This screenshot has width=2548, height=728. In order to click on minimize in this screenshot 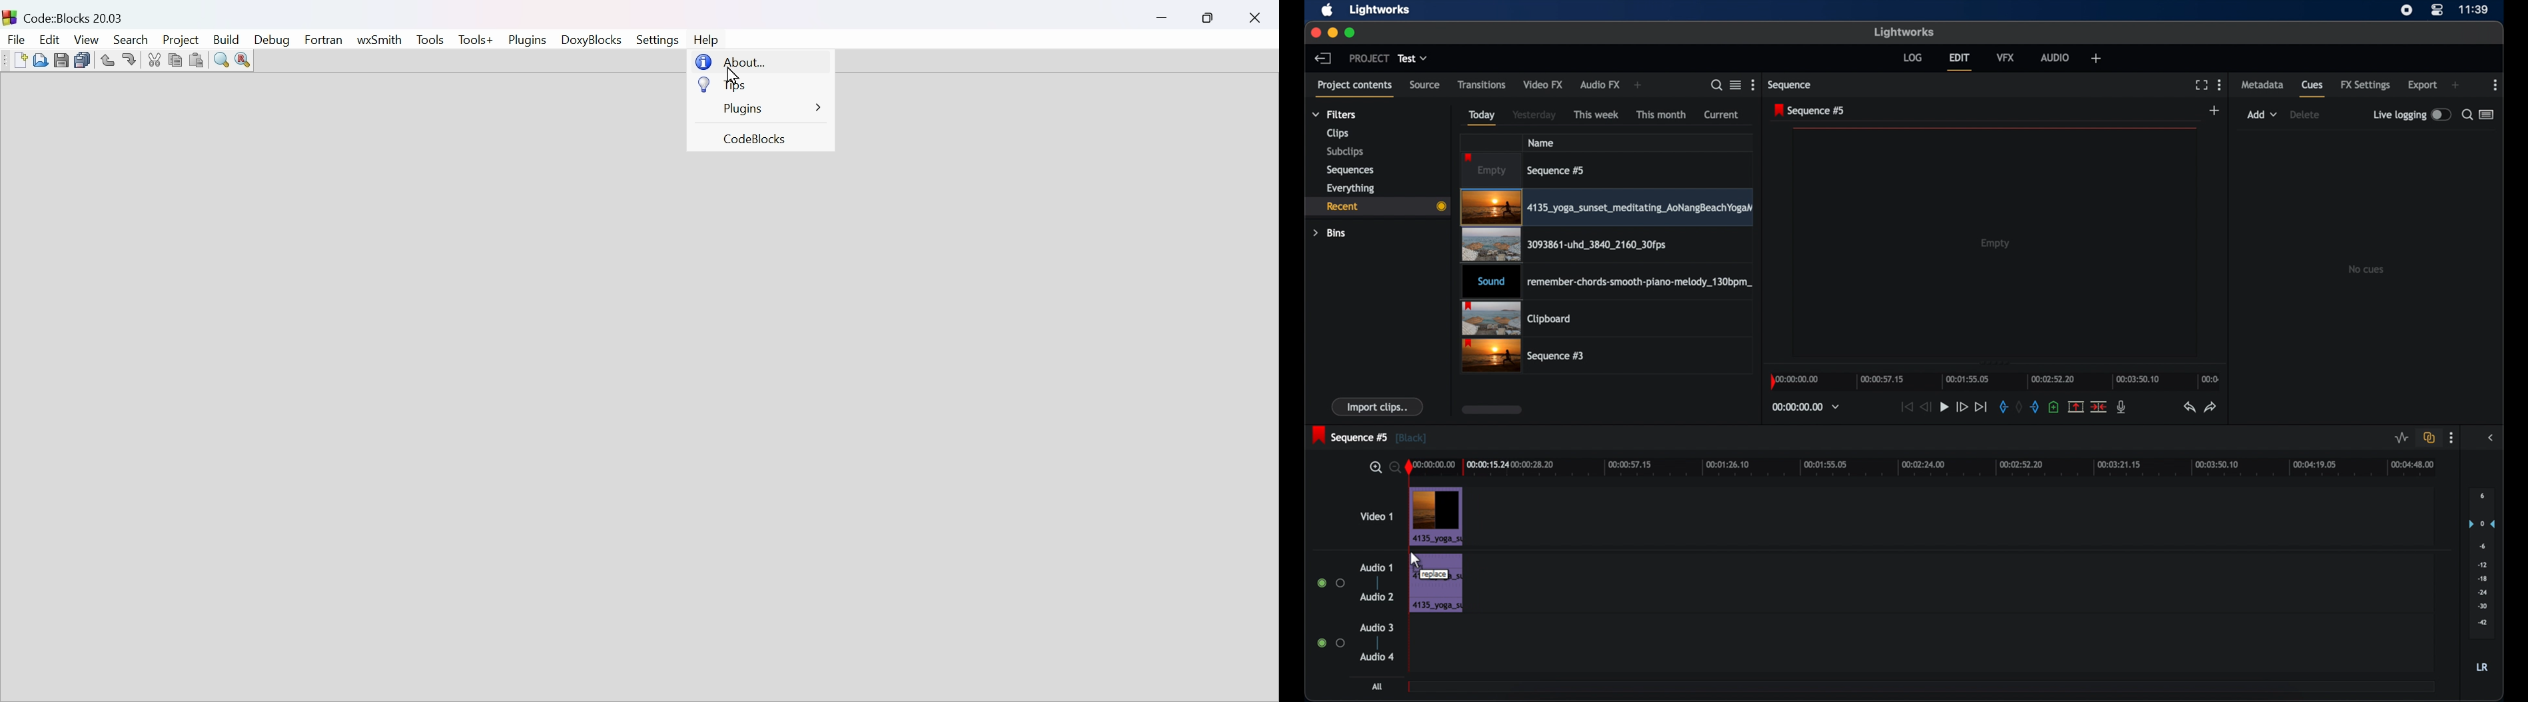, I will do `click(1333, 32)`.